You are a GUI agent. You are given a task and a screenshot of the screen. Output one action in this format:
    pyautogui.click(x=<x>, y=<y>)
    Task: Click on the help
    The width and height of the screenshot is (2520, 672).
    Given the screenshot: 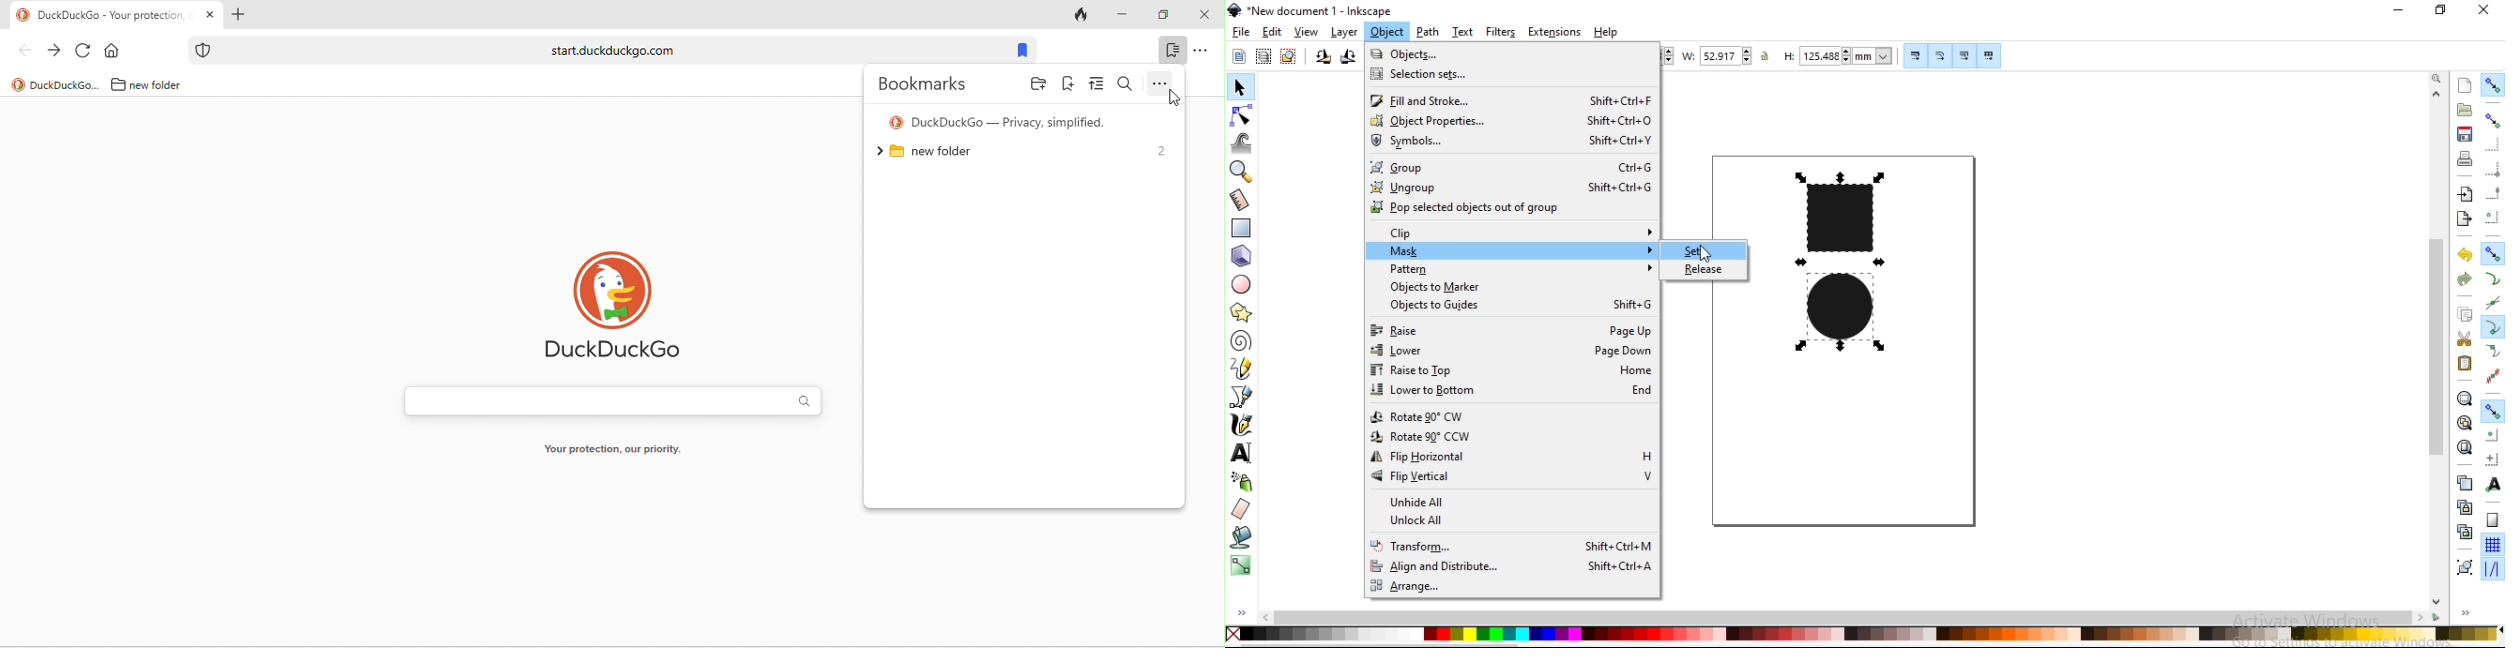 What is the action you would take?
    pyautogui.click(x=1606, y=32)
    